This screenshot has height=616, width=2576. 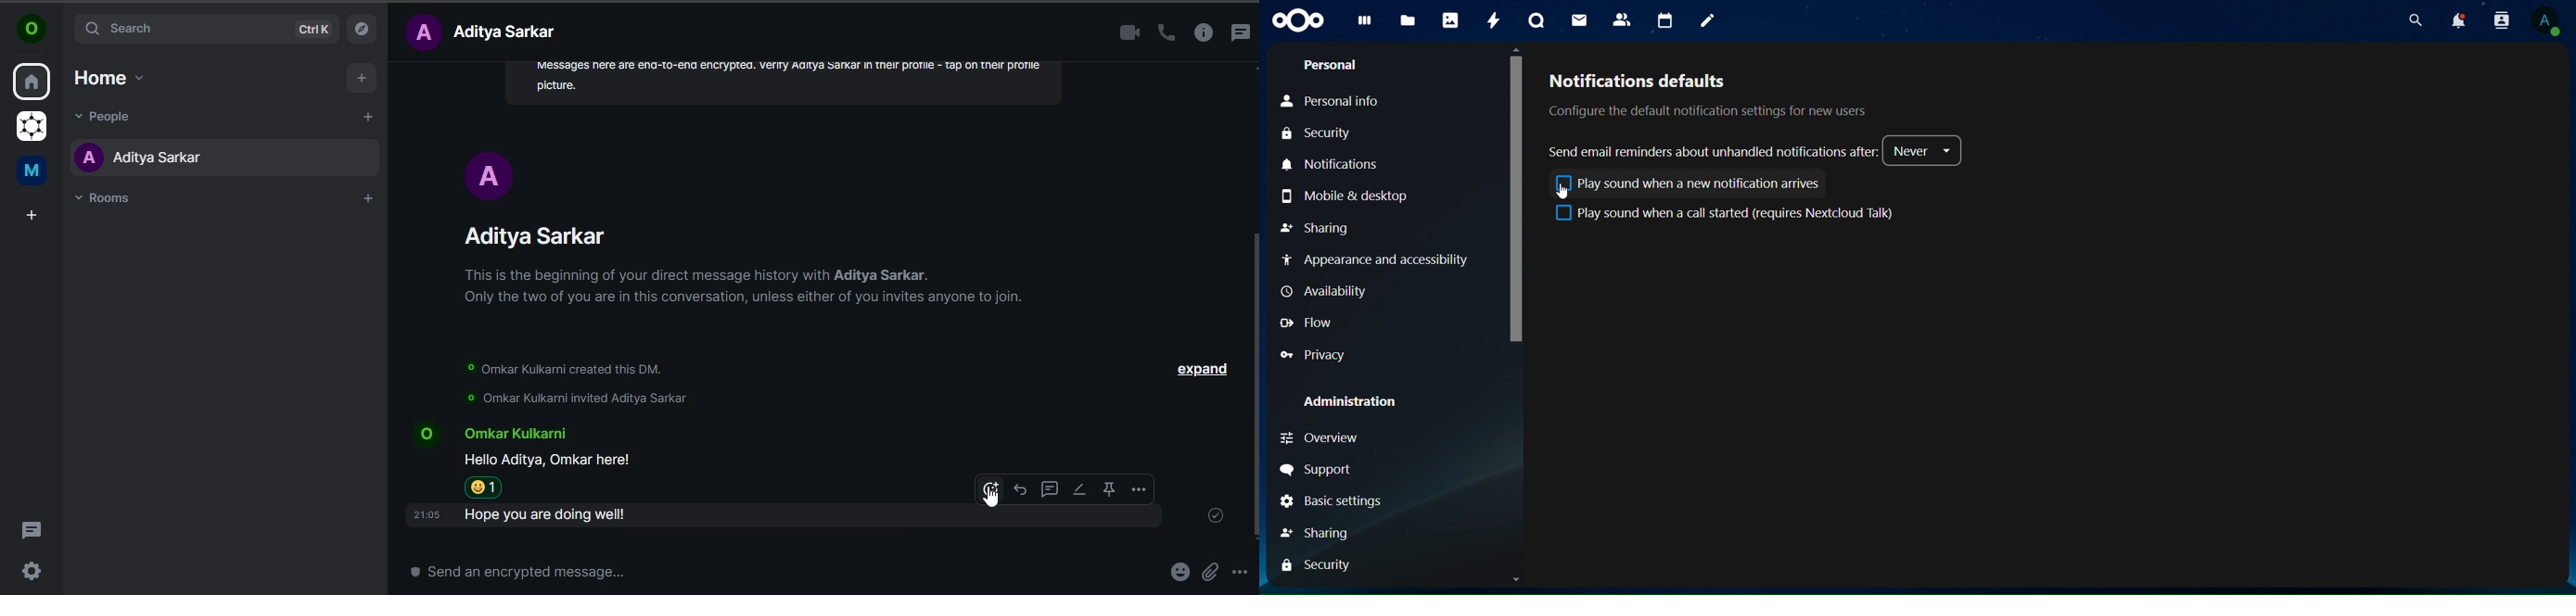 What do you see at coordinates (1364, 24) in the screenshot?
I see `dashboard` at bounding box center [1364, 24].